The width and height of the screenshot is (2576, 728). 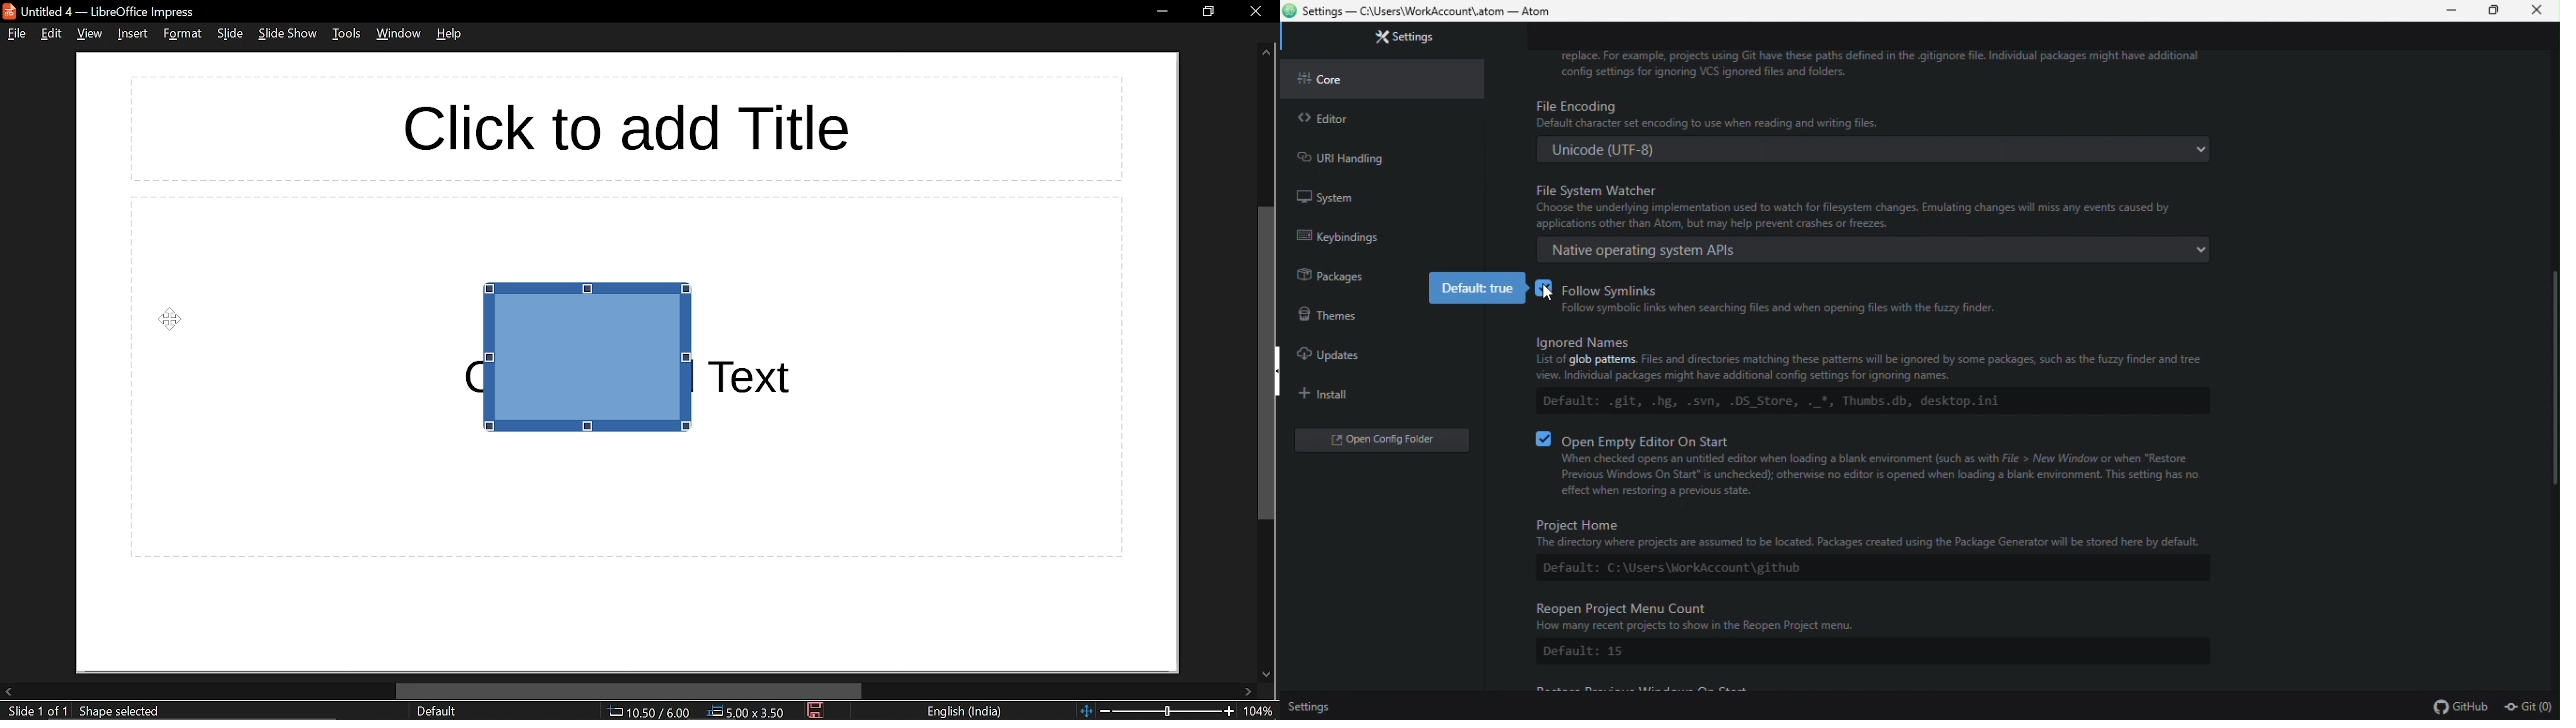 What do you see at coordinates (815, 710) in the screenshot?
I see `save` at bounding box center [815, 710].